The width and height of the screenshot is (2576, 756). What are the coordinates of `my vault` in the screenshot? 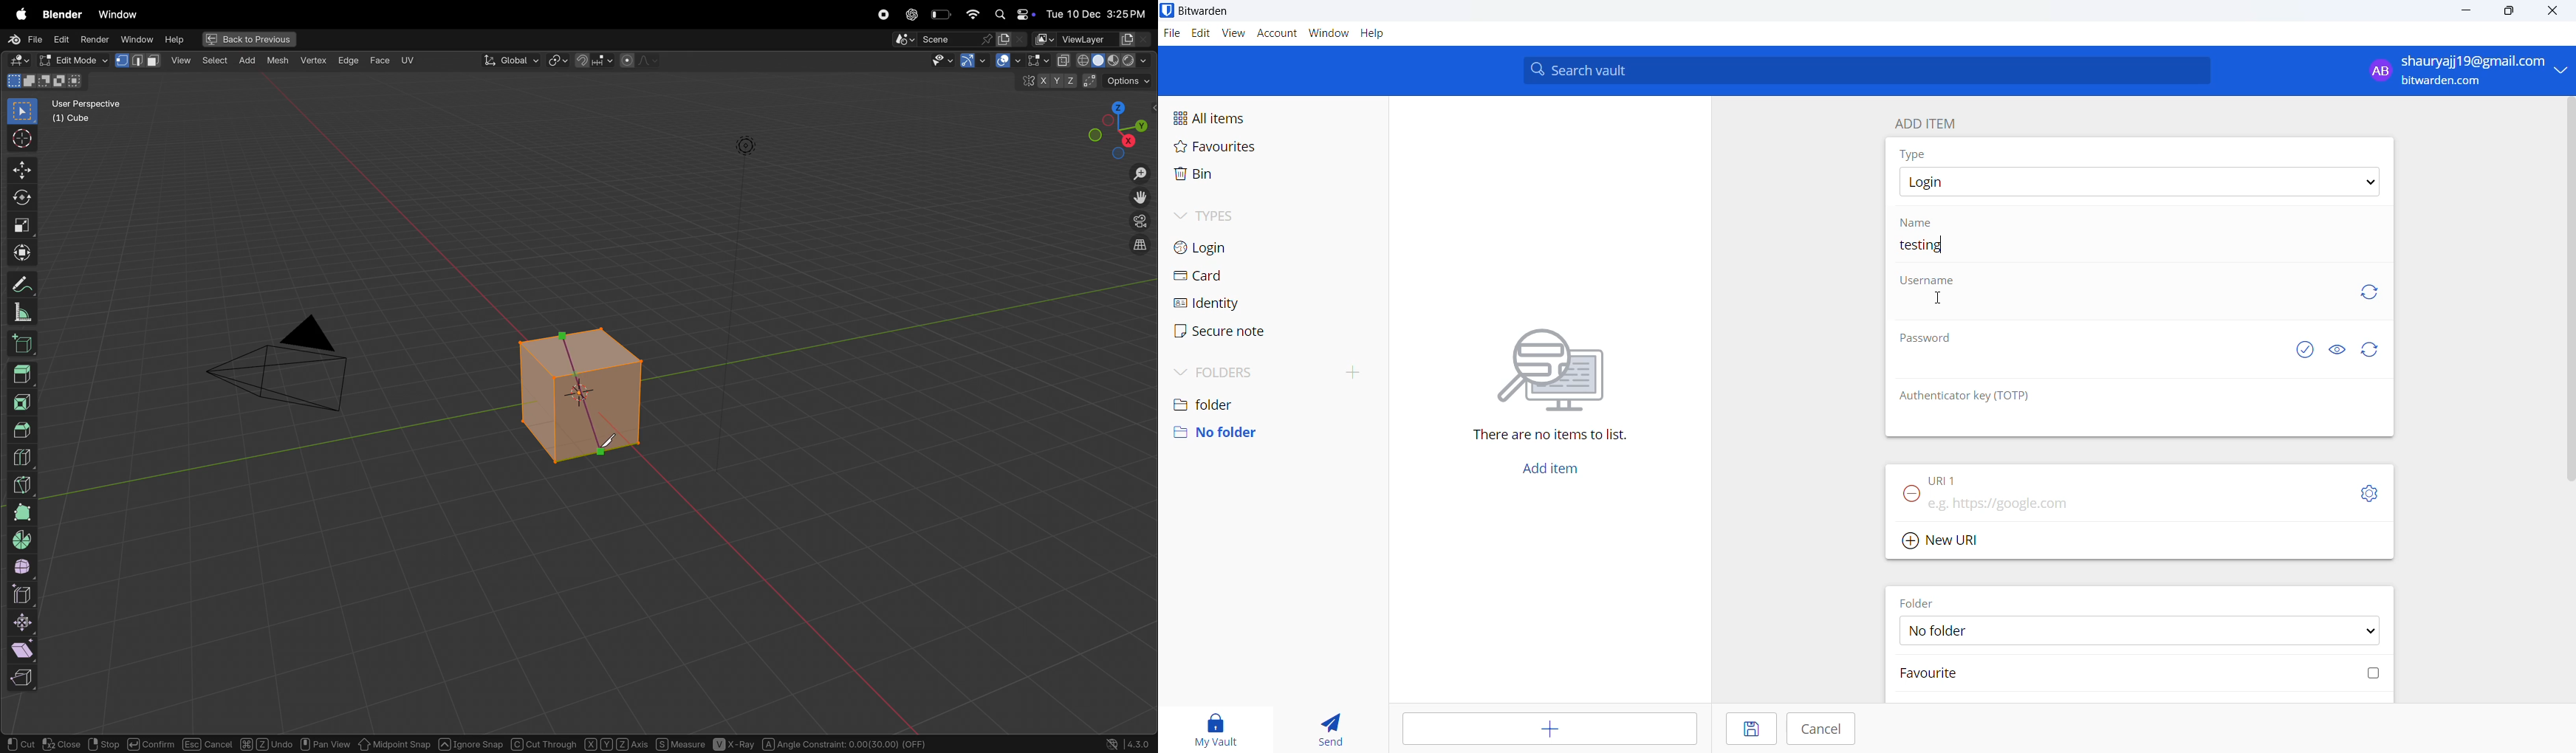 It's located at (1216, 726).